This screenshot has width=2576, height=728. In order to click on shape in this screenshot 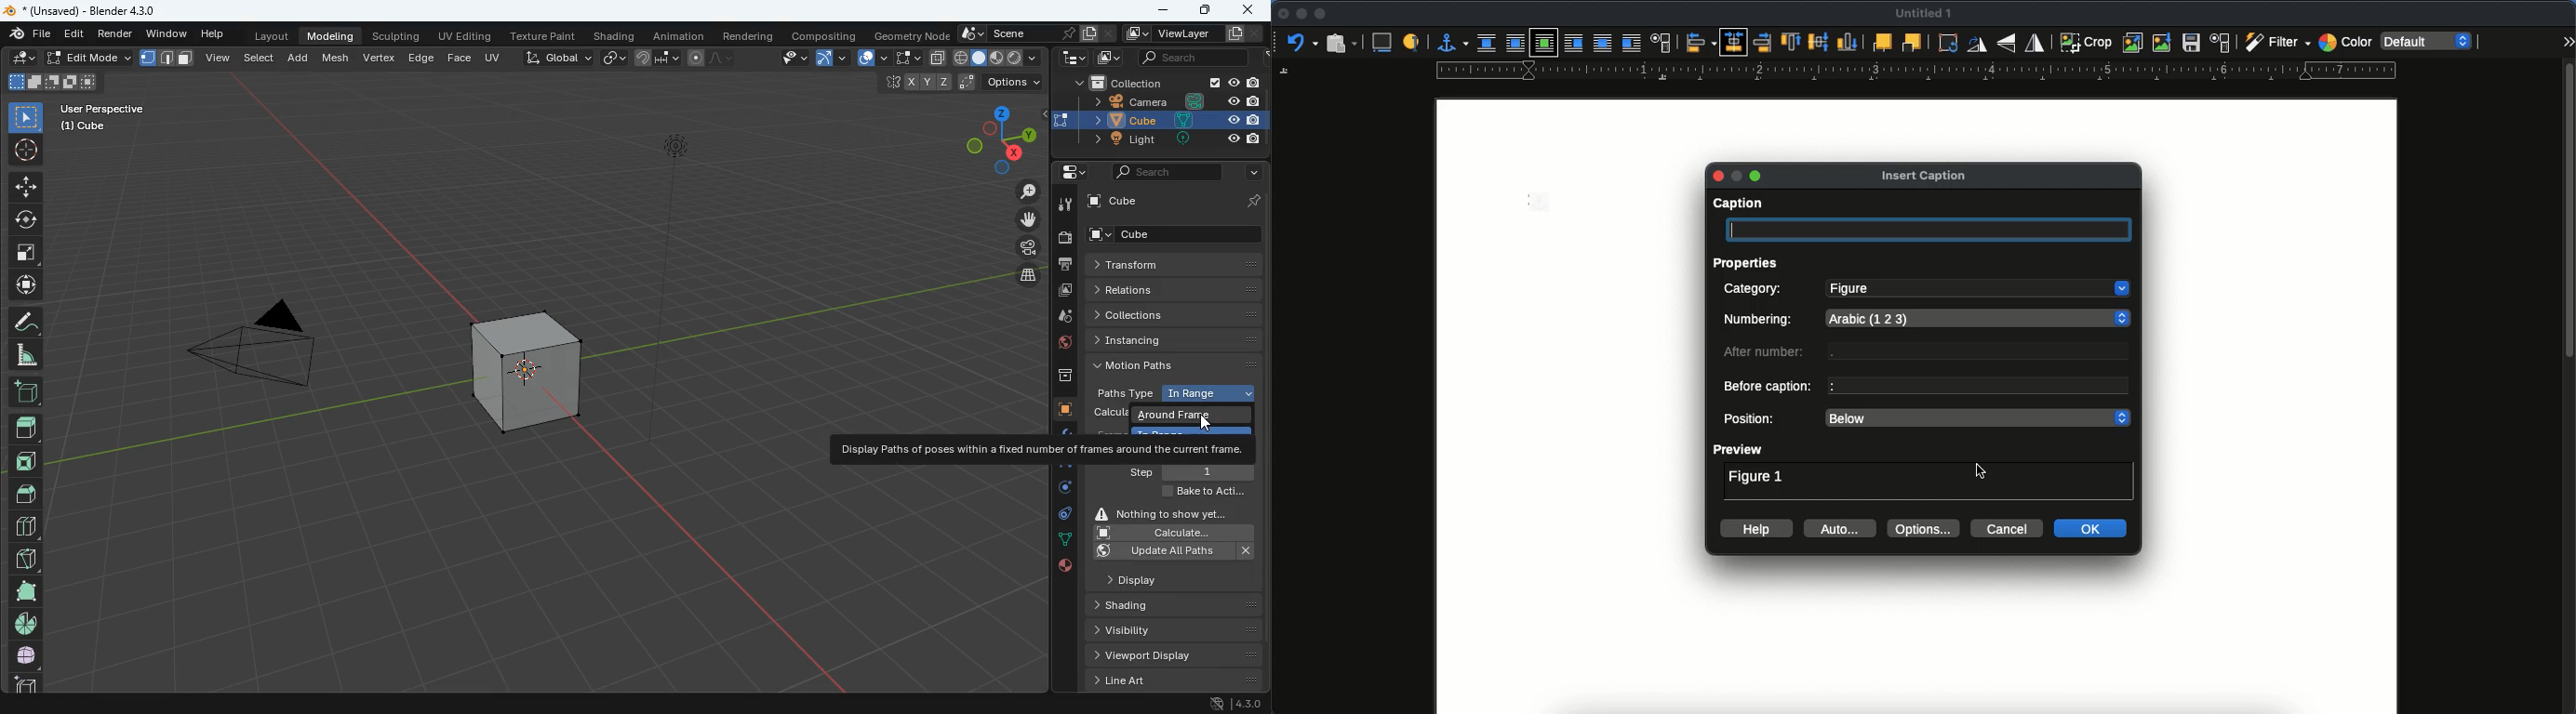, I will do `click(52, 81)`.